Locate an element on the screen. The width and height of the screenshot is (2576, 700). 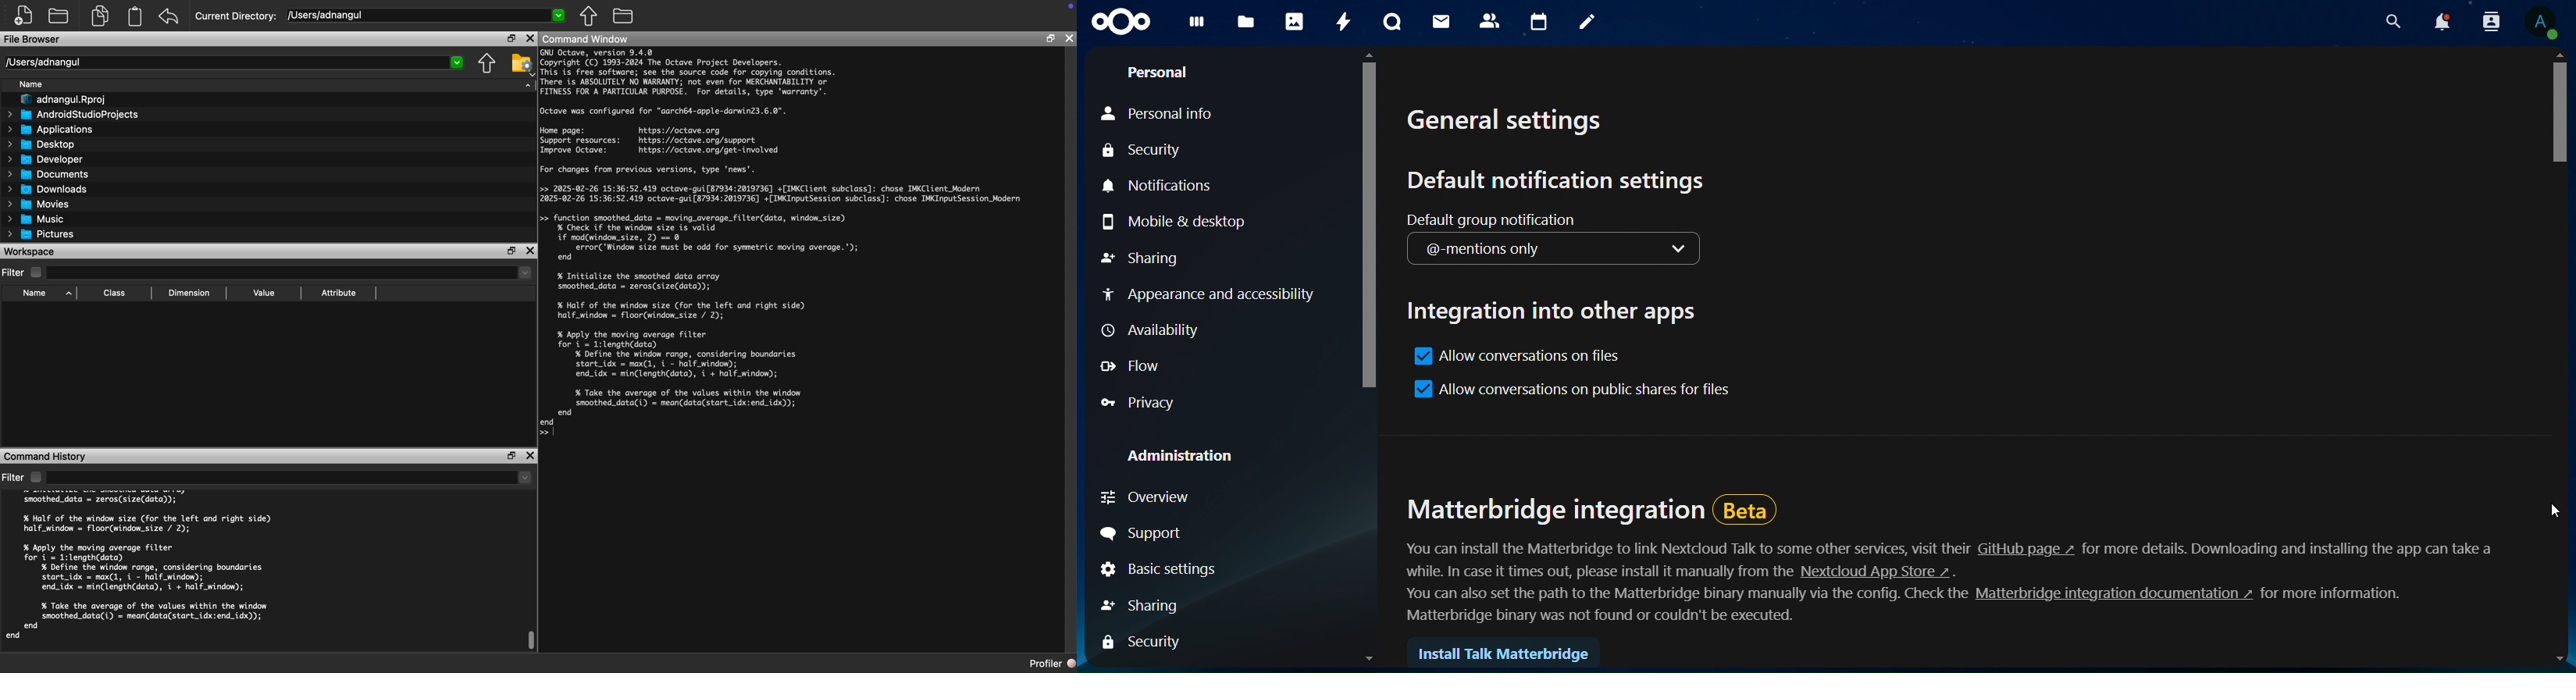
Close is located at coordinates (531, 250).